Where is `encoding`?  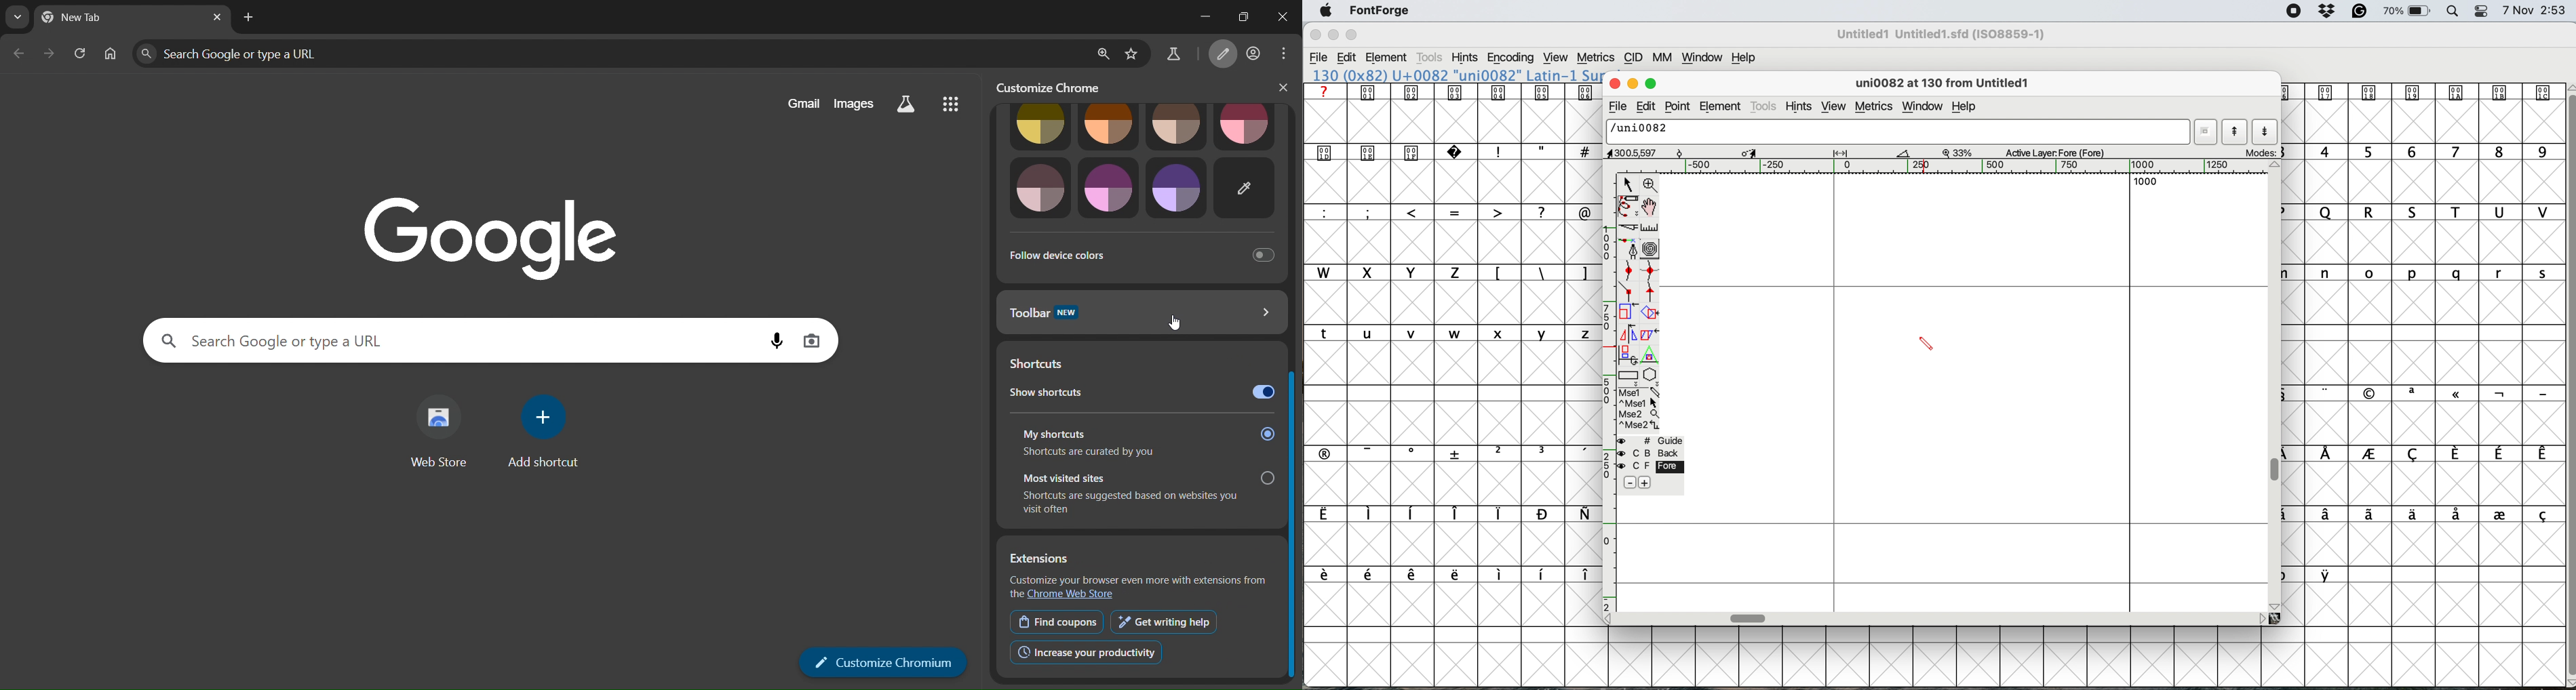
encoding is located at coordinates (1510, 58).